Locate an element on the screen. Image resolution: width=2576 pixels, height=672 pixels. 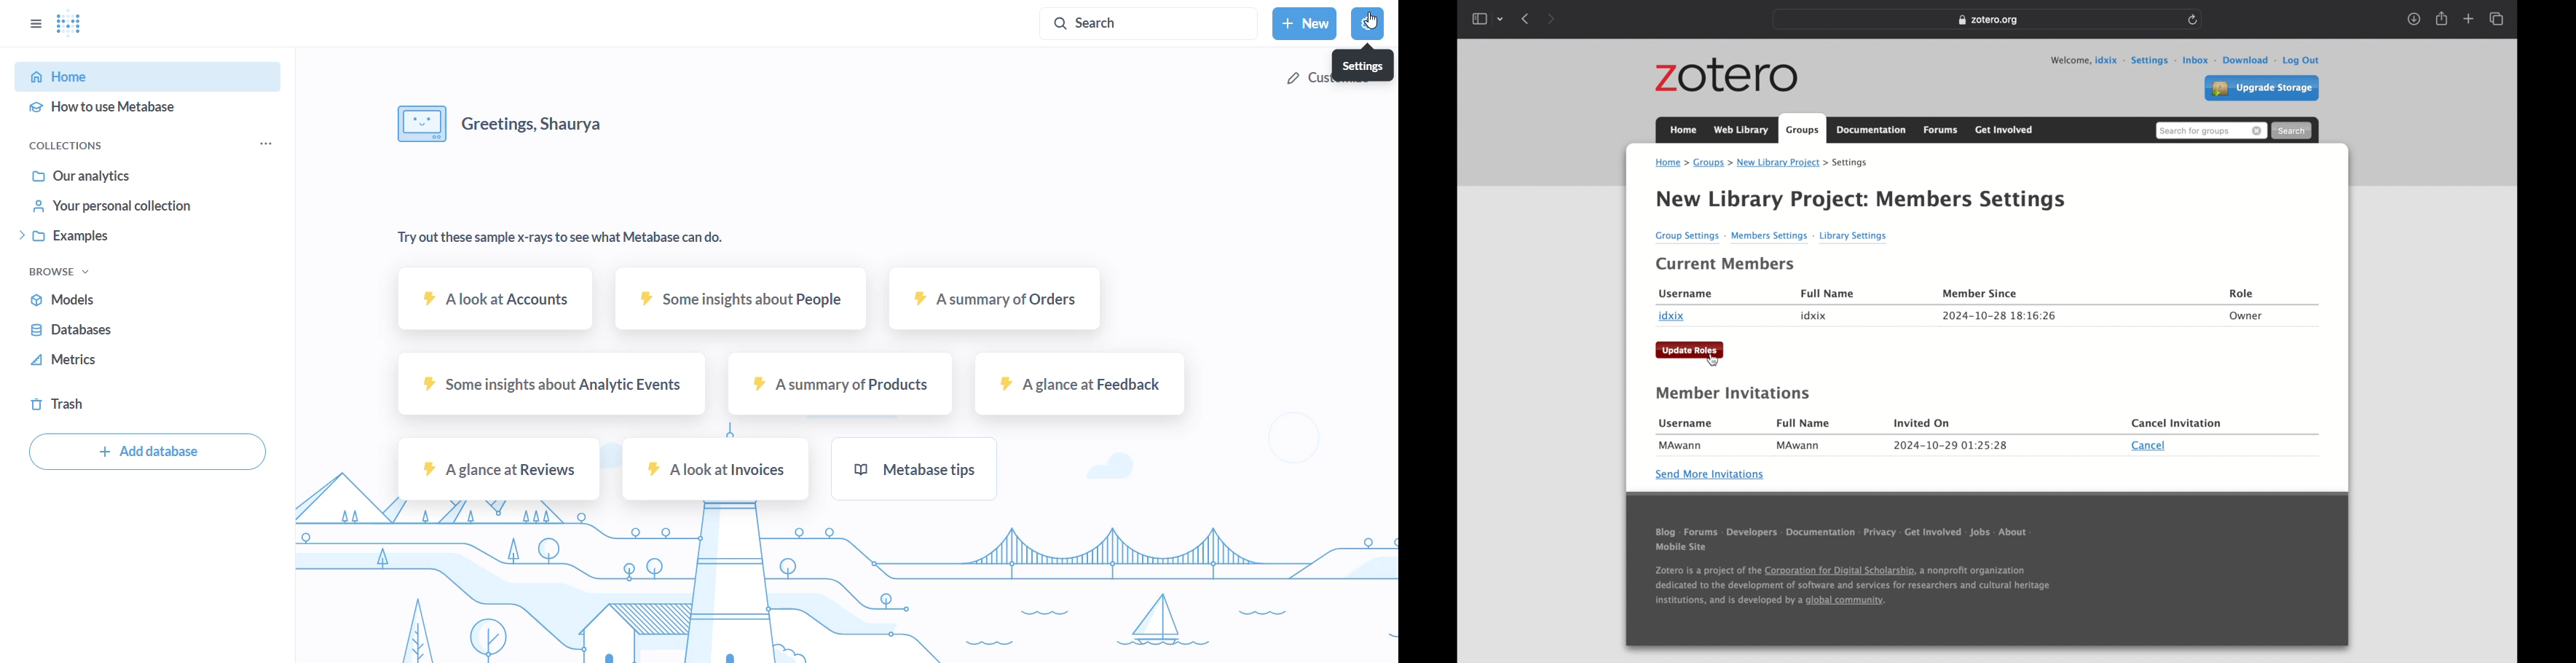
developers is located at coordinates (1752, 530).